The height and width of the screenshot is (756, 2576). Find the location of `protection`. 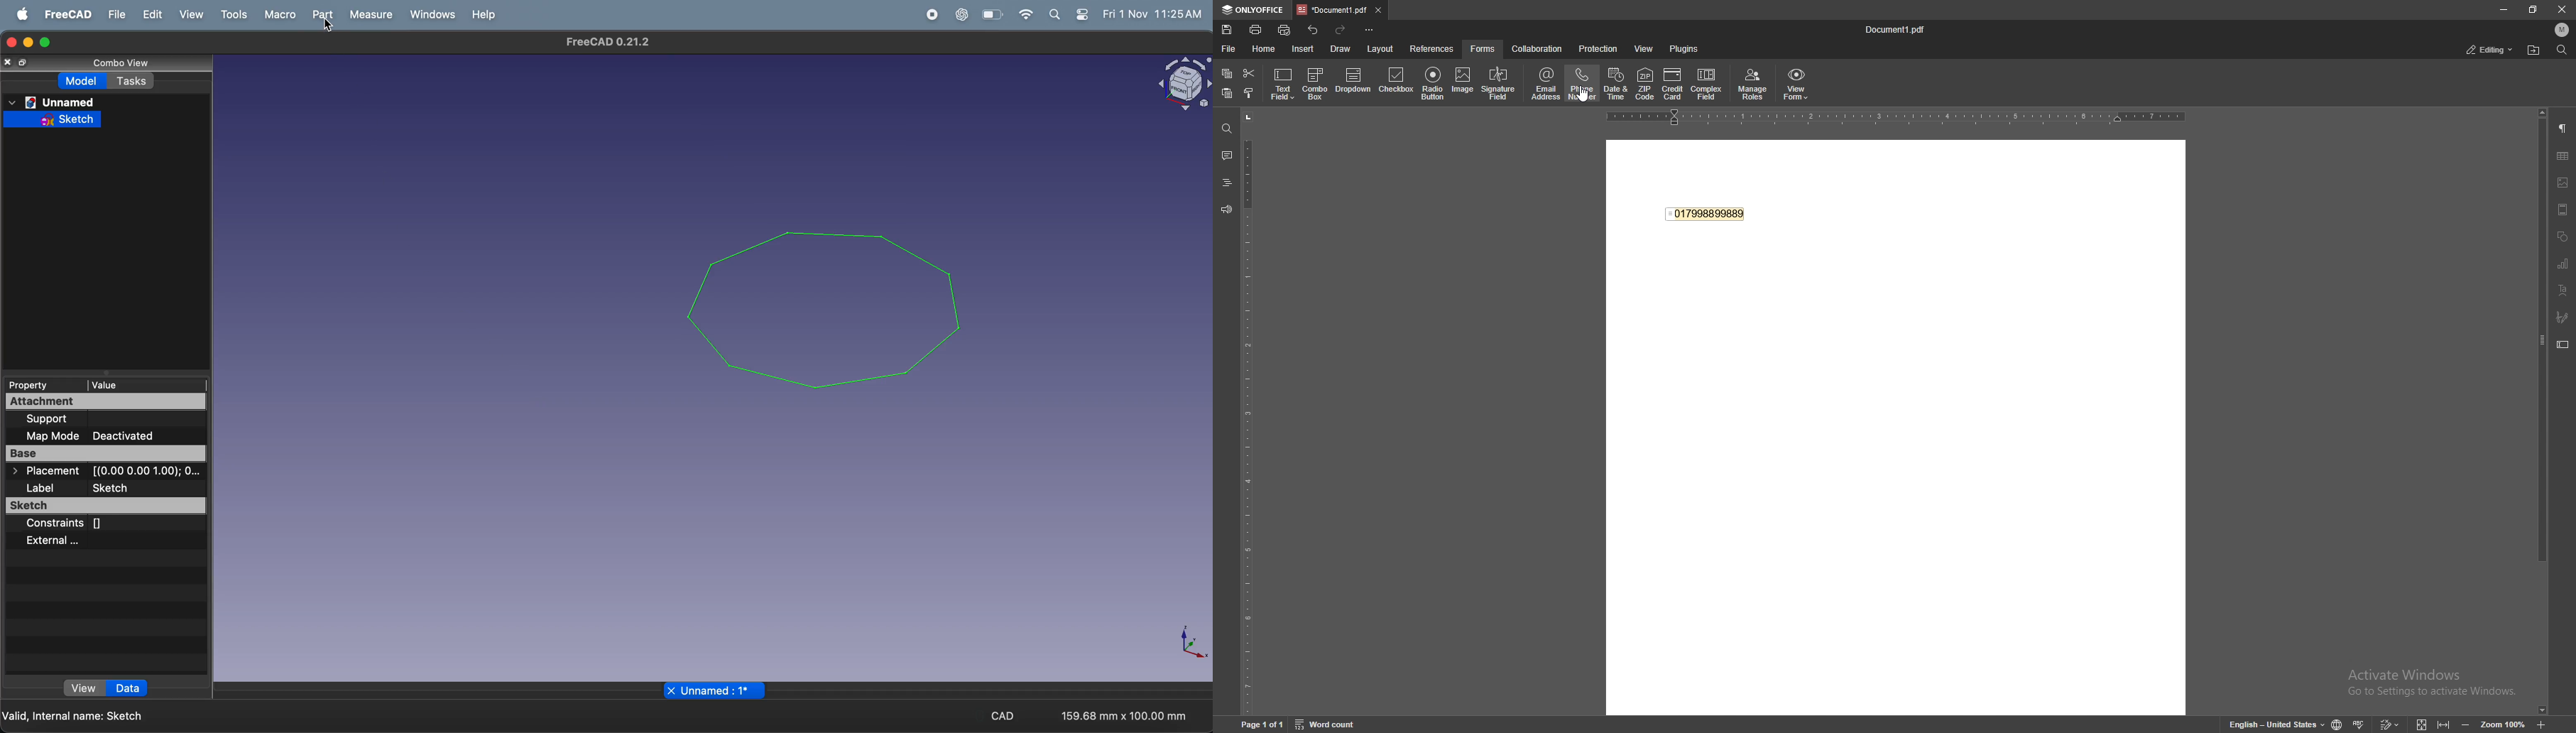

protection is located at coordinates (1598, 48).